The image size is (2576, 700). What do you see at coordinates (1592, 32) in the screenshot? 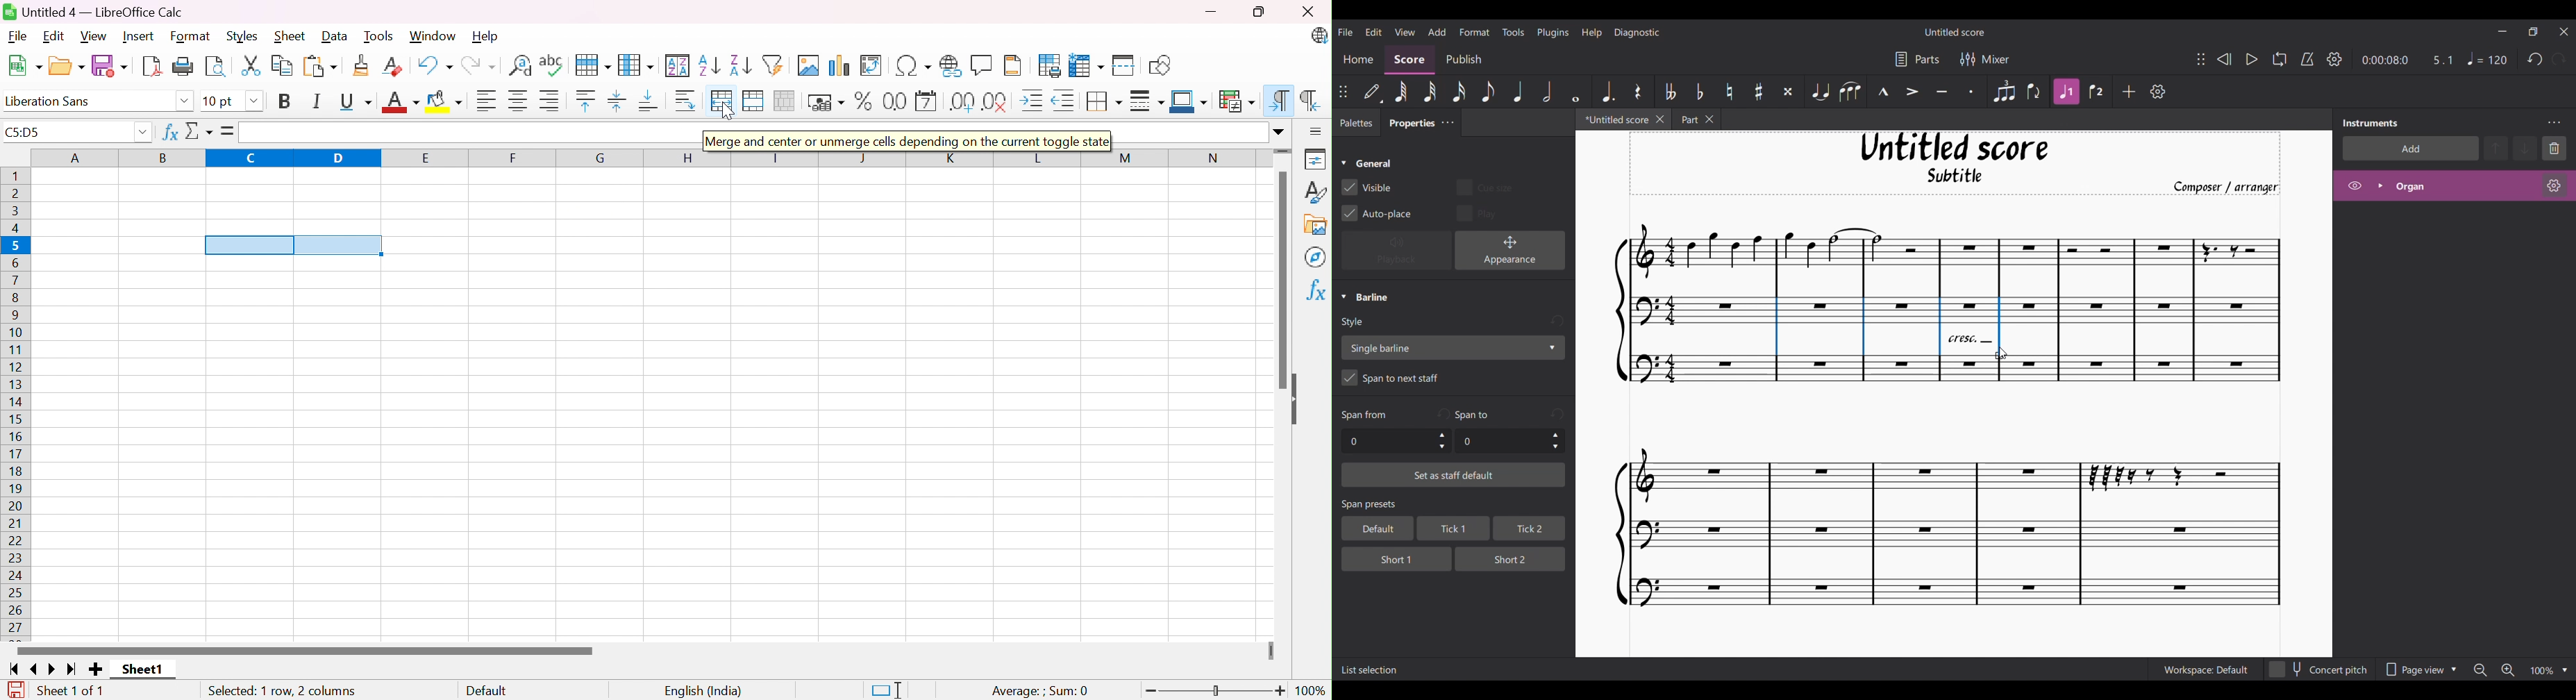
I see `Help menu` at bounding box center [1592, 32].